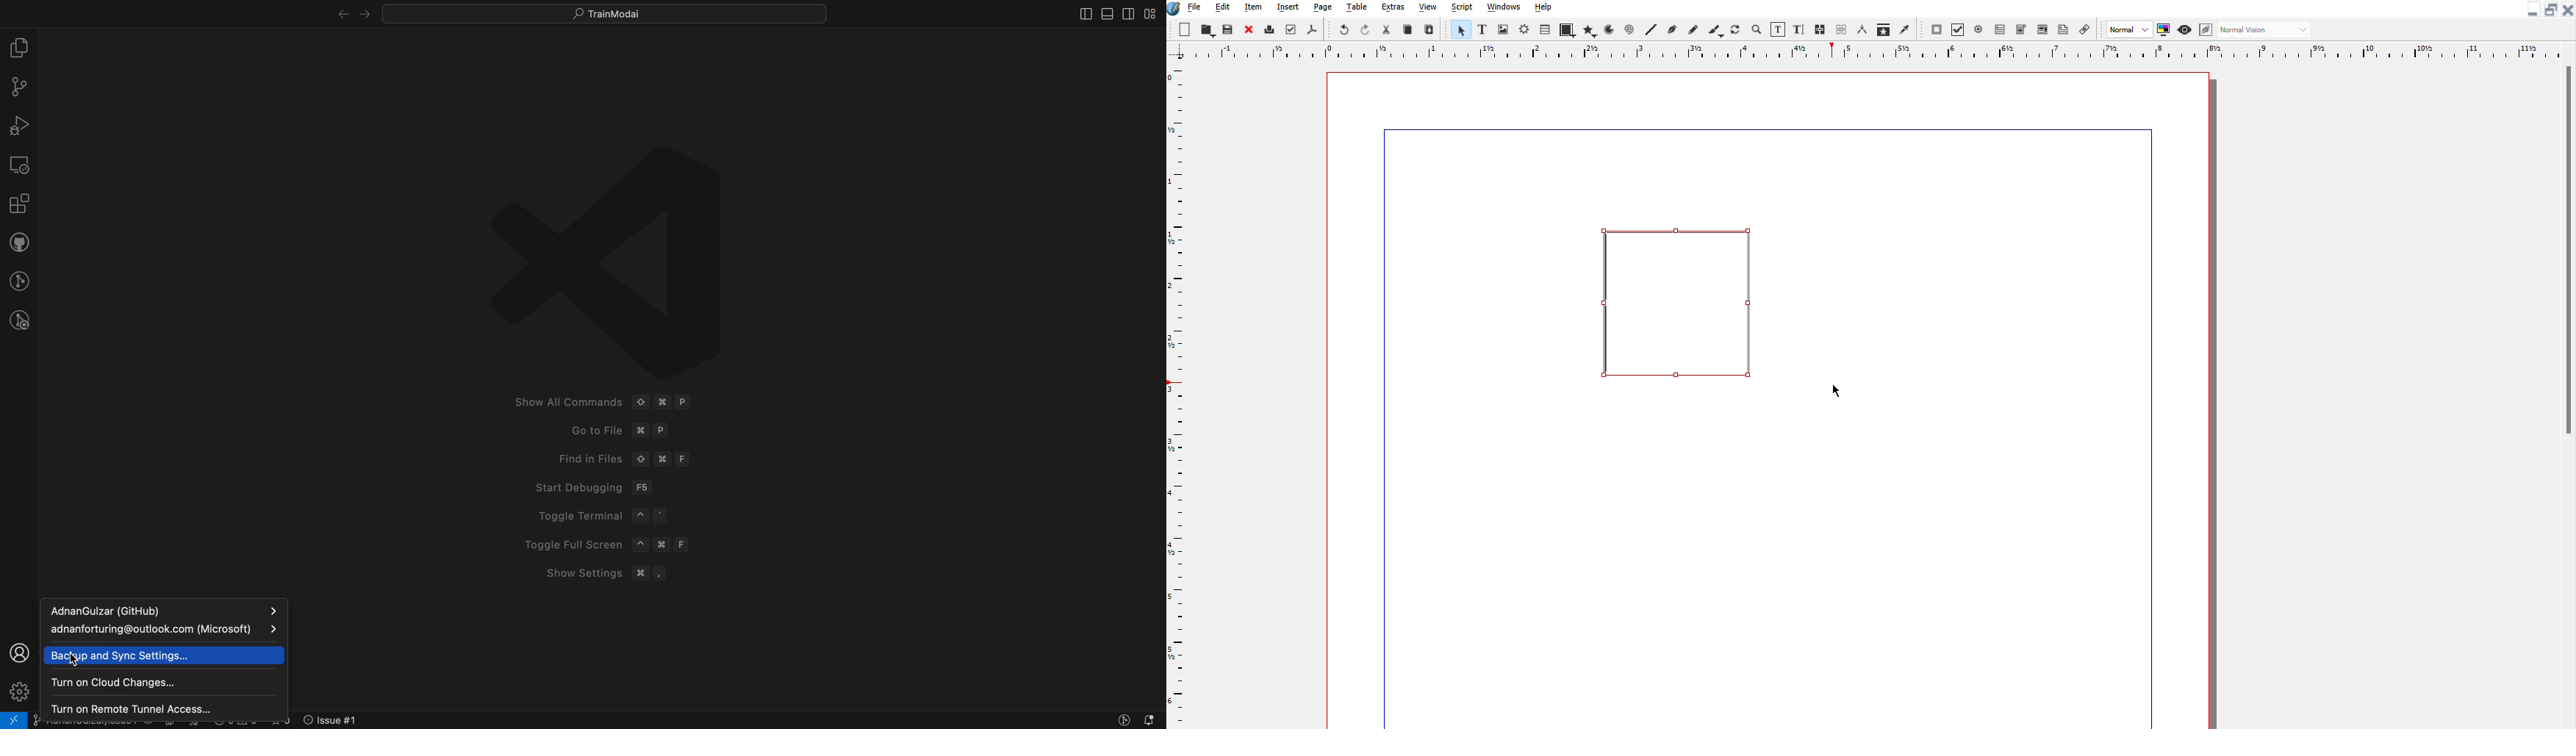  I want to click on Line, so click(1651, 29).